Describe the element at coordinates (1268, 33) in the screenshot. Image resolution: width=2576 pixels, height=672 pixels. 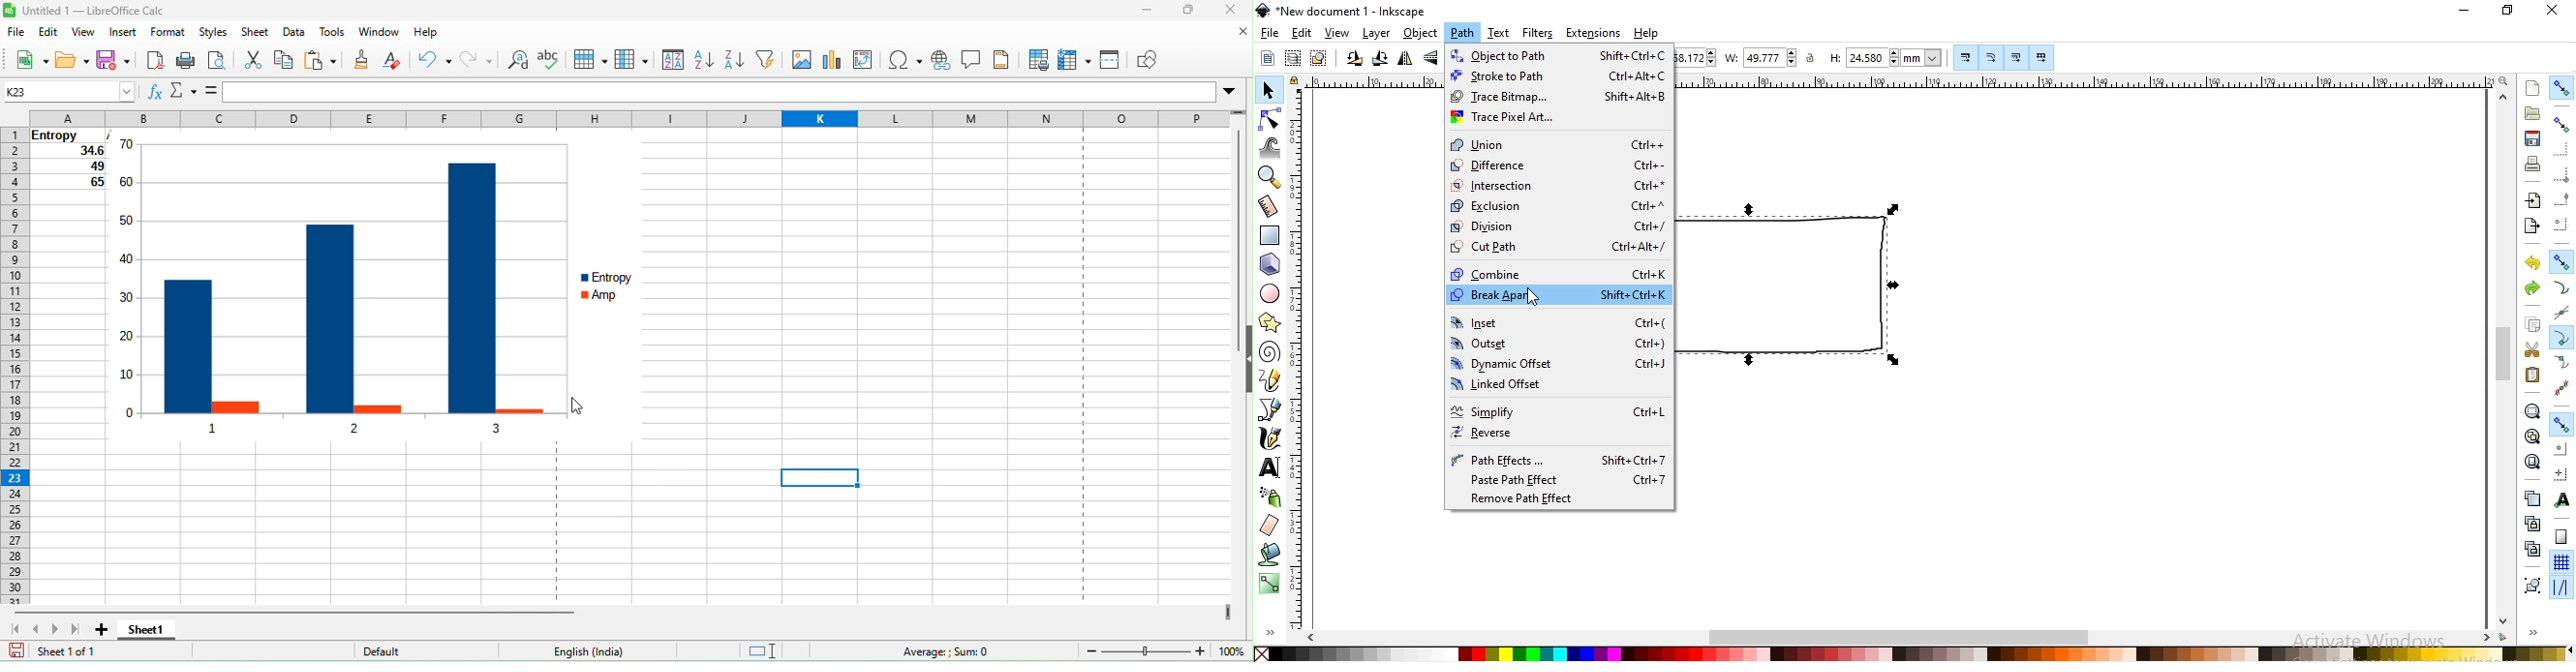
I see `file` at that location.